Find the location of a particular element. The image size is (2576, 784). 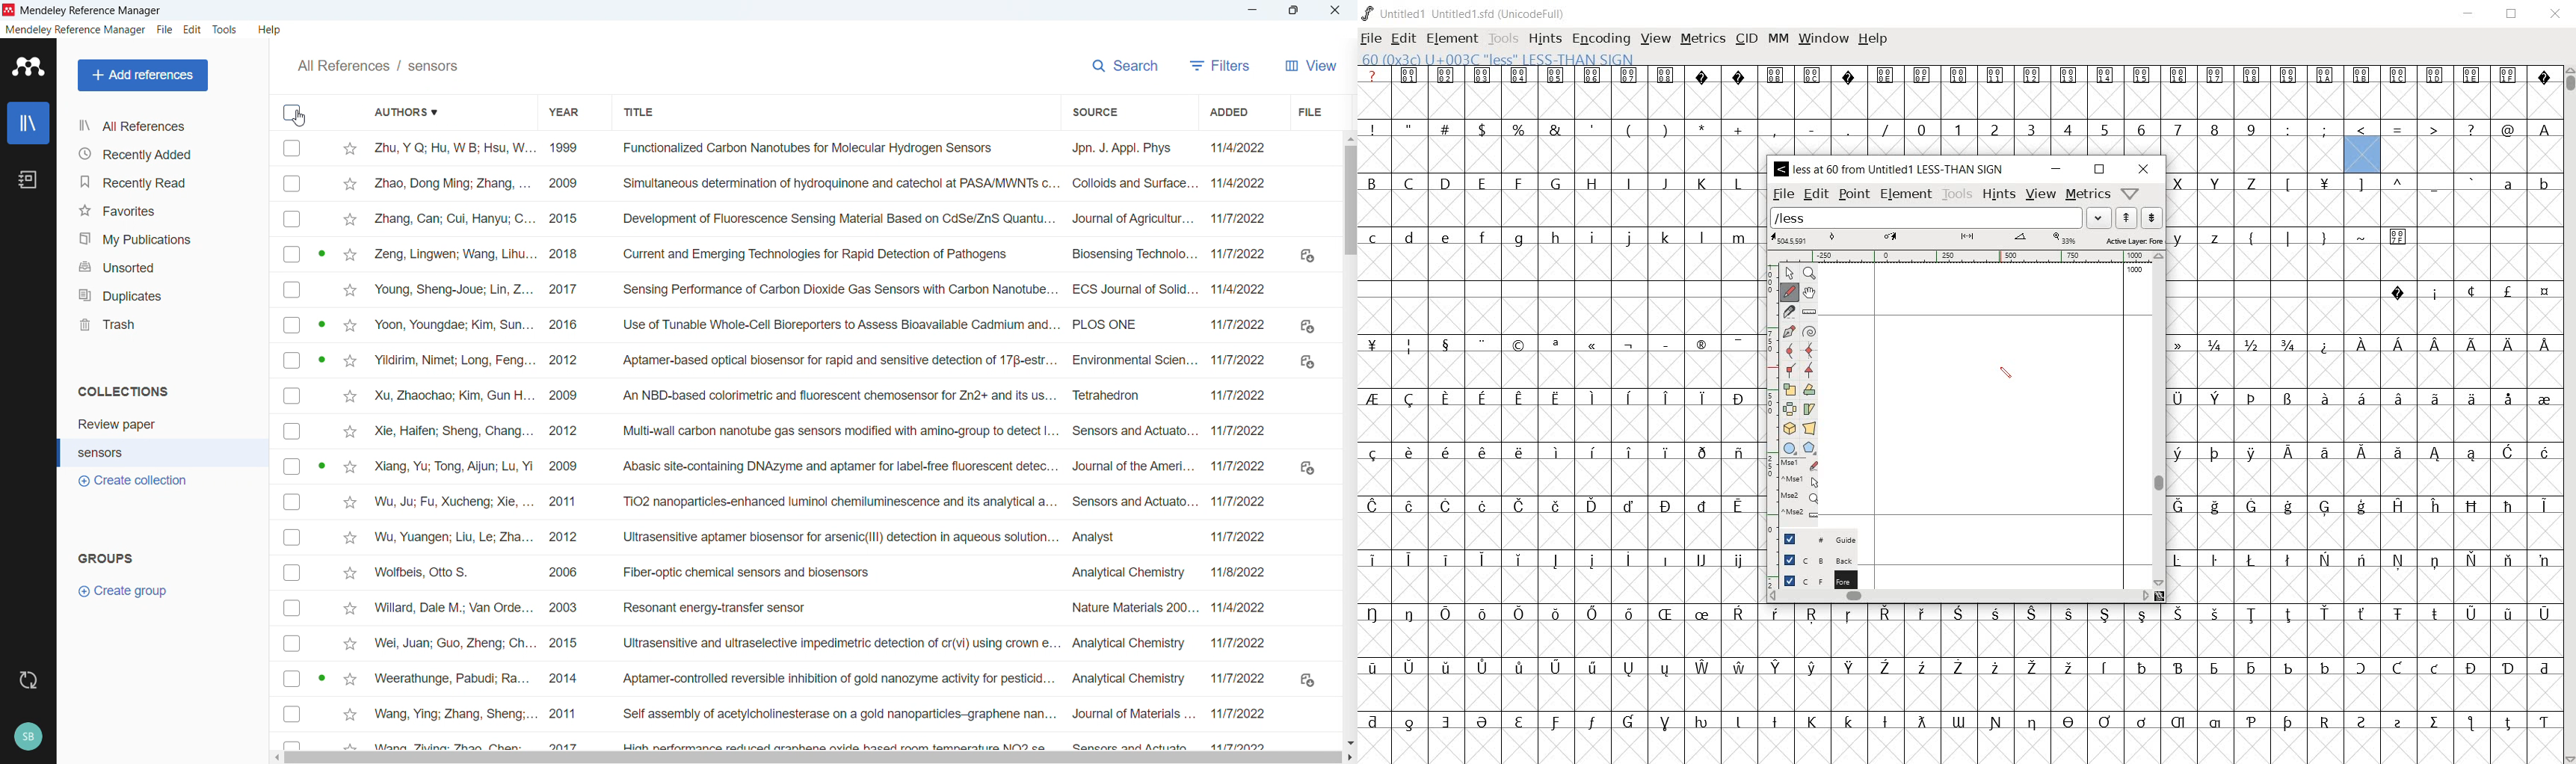

PDF available is located at coordinates (321, 677).